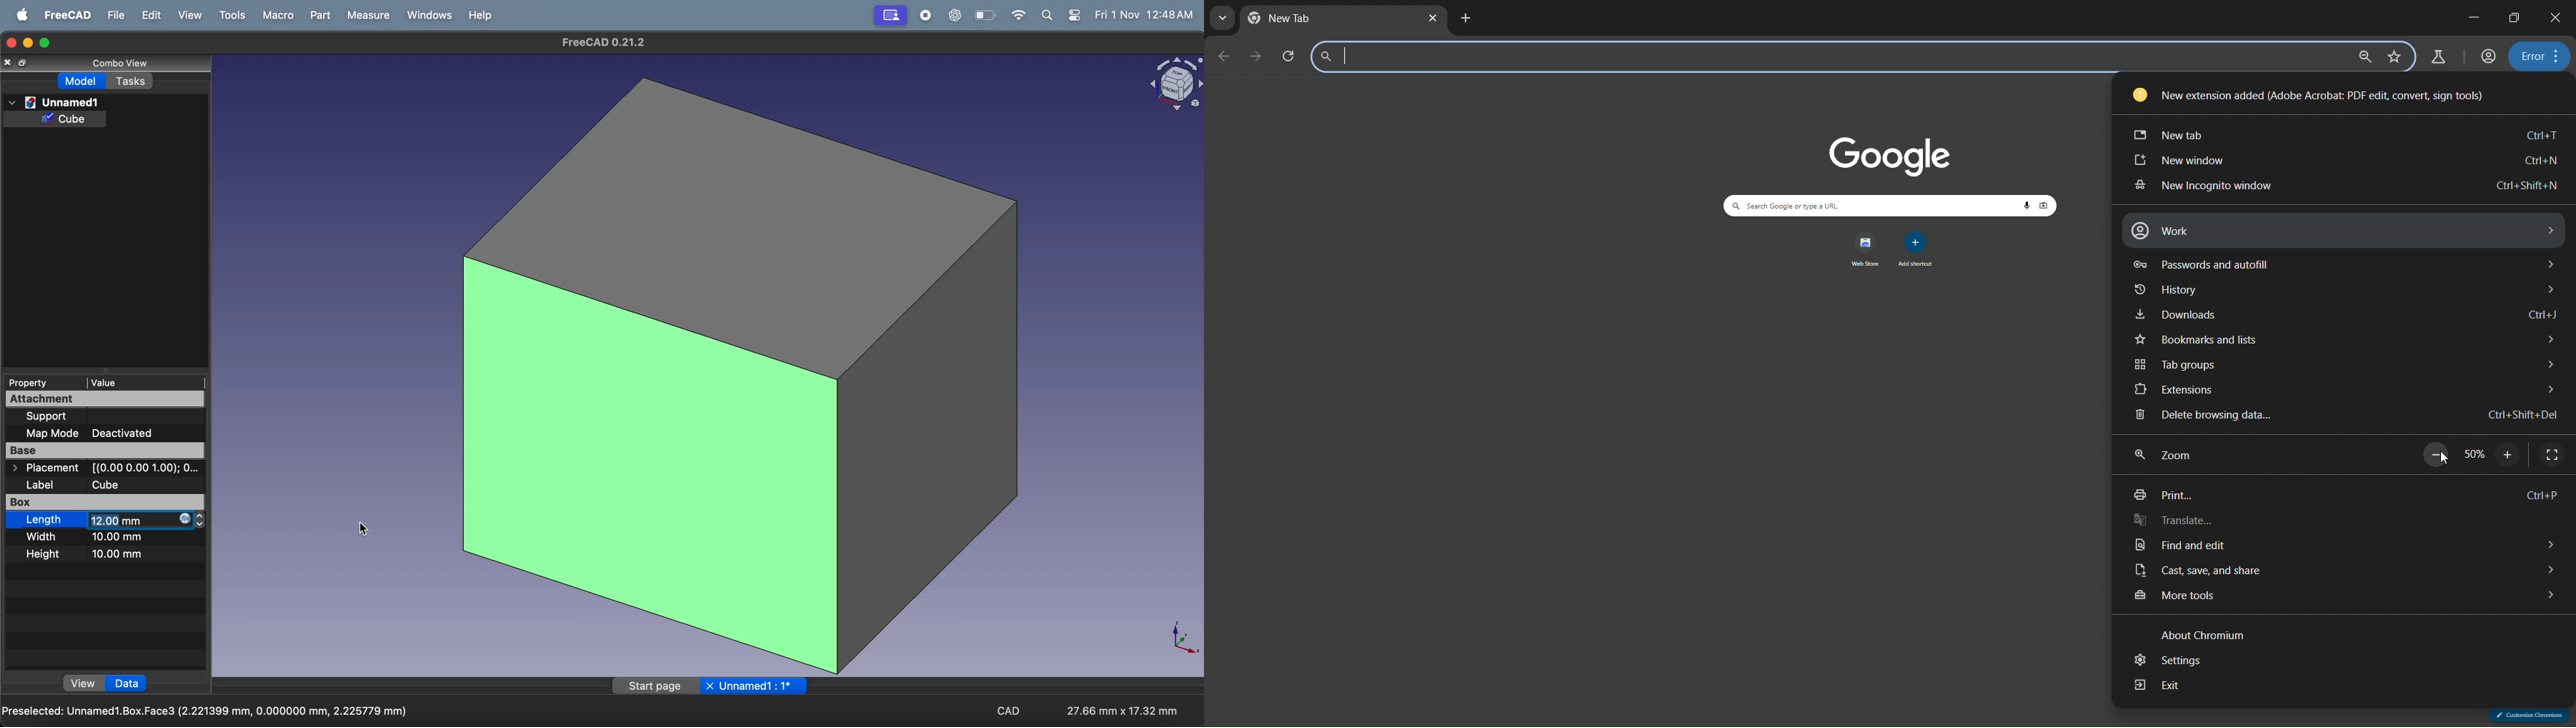 Image resolution: width=2576 pixels, height=728 pixels. I want to click on apple menu, so click(21, 14).